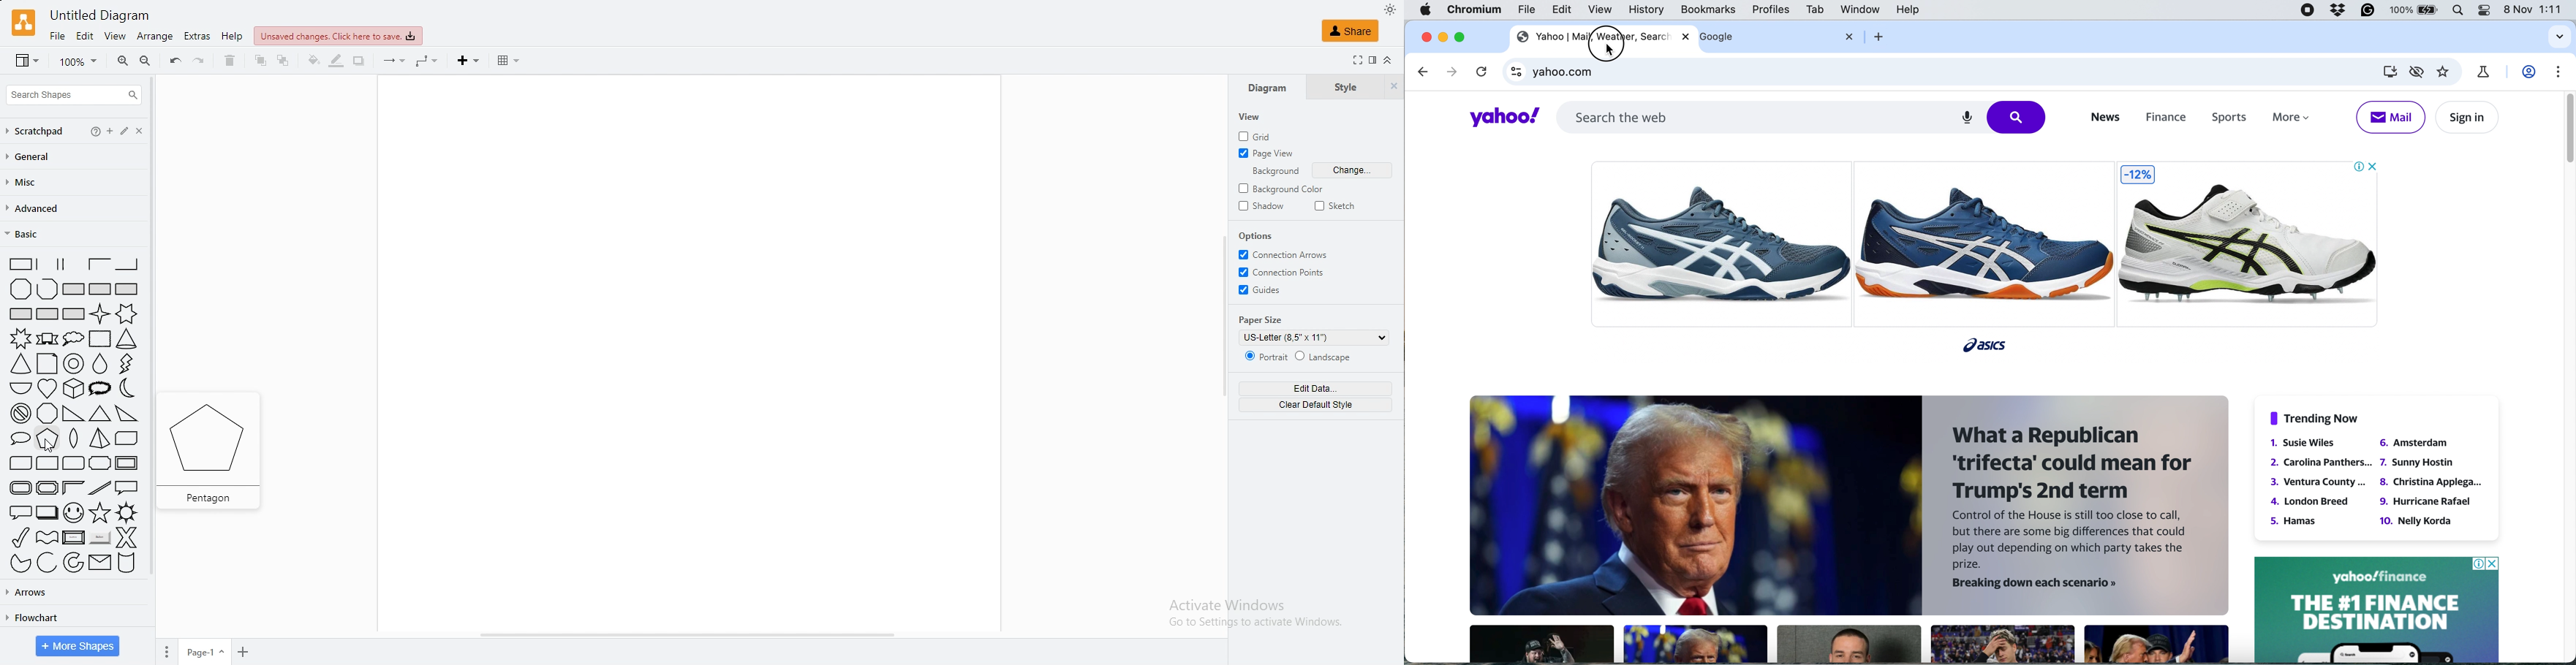  I want to click on connection points, so click(1284, 272).